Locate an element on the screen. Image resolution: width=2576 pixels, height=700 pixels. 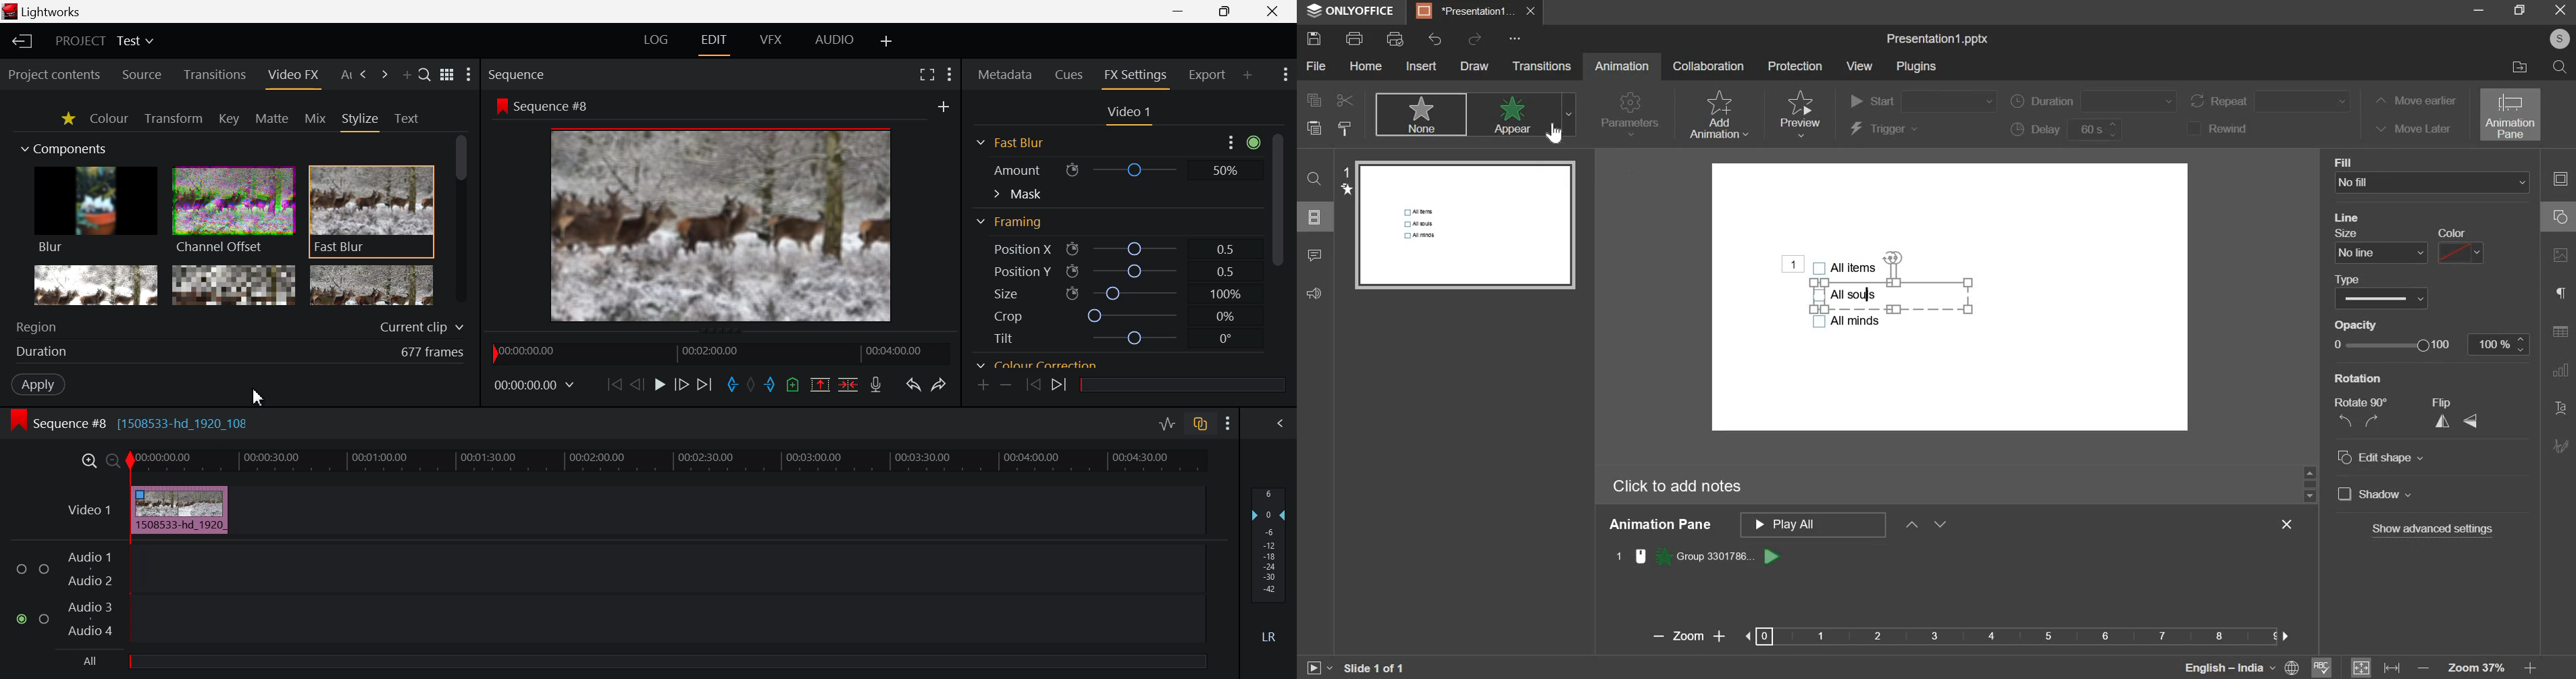
fit is located at coordinates (2376, 666).